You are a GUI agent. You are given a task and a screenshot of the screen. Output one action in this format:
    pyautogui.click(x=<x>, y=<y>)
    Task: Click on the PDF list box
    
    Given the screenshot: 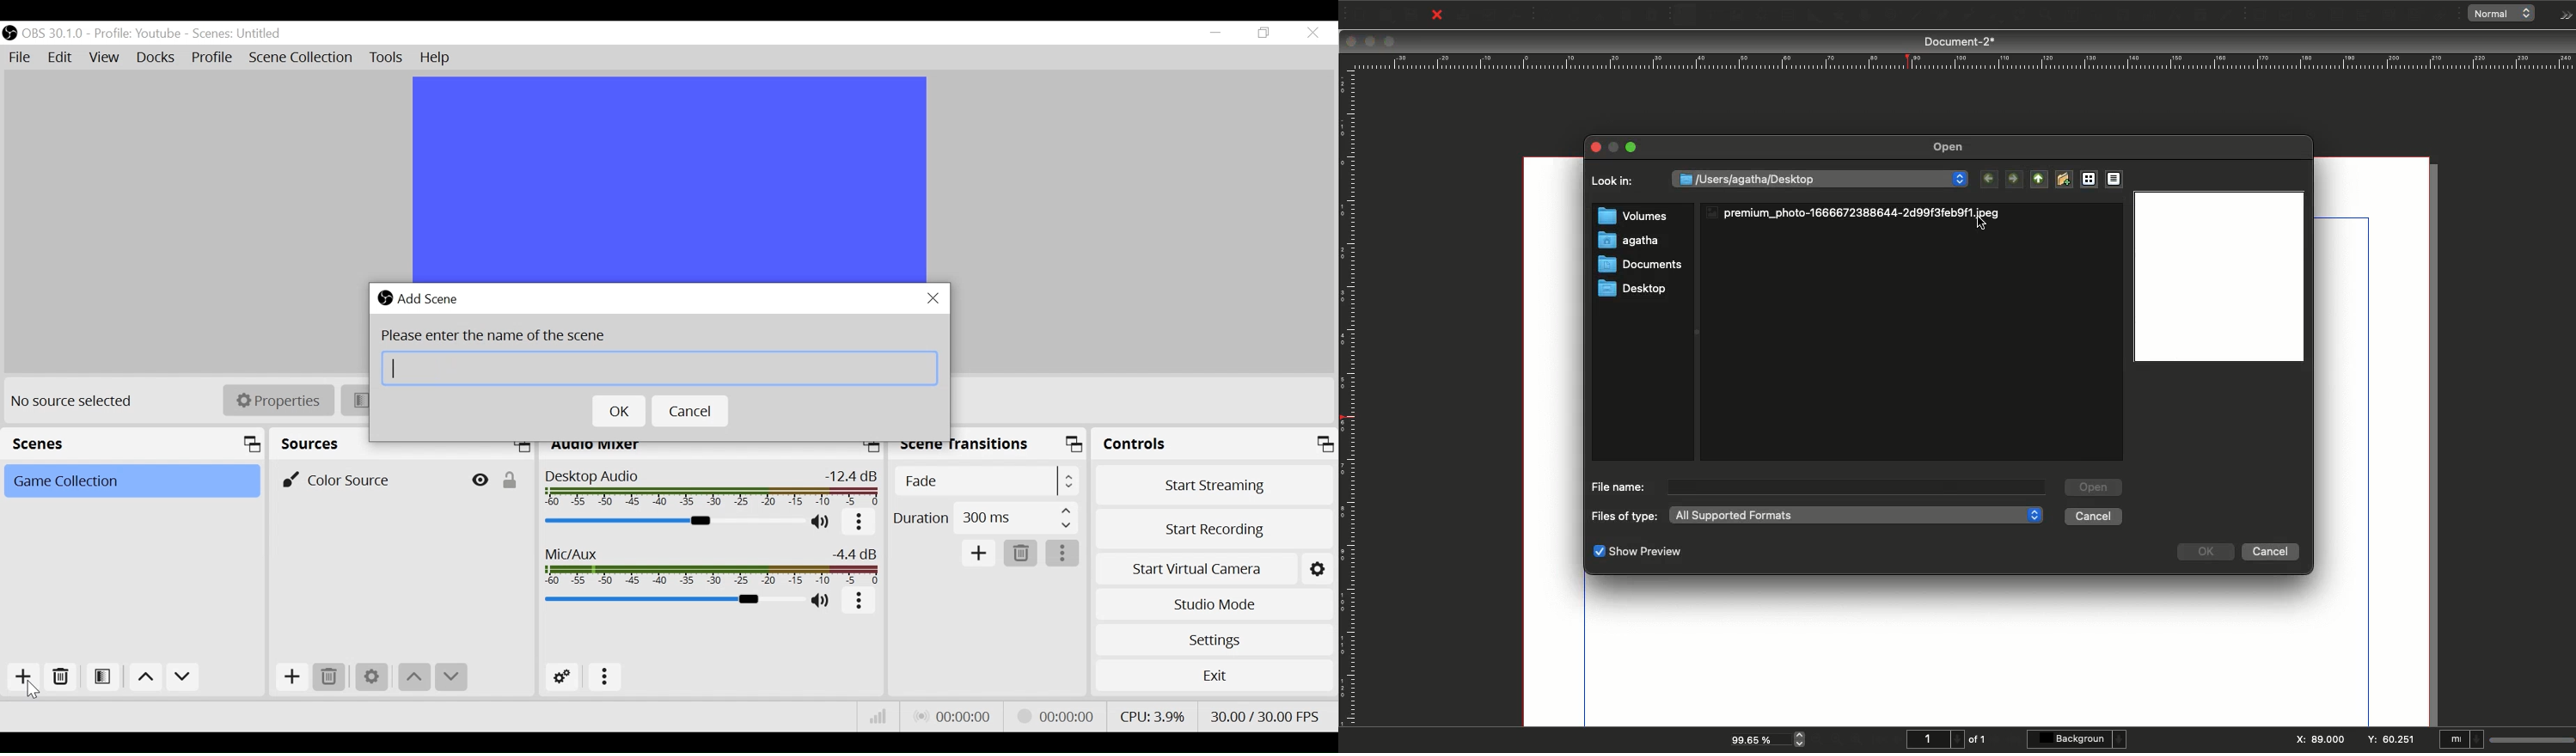 What is the action you would take?
    pyautogui.click(x=2389, y=15)
    